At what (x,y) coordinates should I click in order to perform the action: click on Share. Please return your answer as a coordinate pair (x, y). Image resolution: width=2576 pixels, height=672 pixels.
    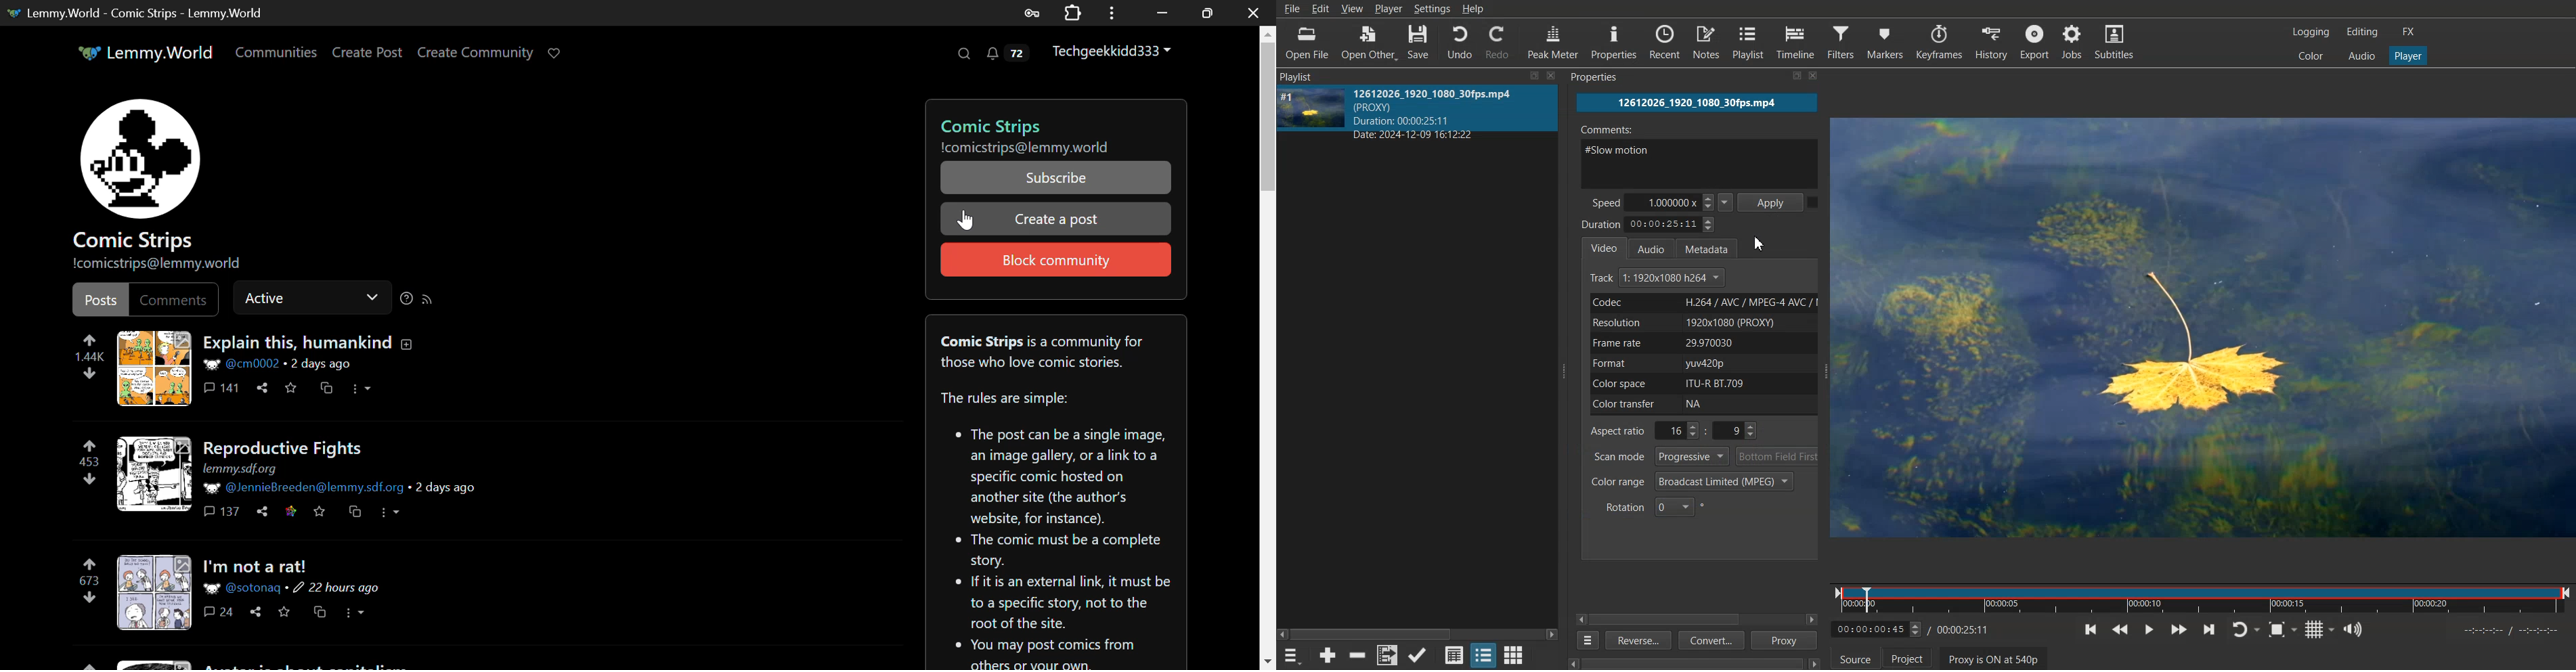
    Looking at the image, I should click on (263, 512).